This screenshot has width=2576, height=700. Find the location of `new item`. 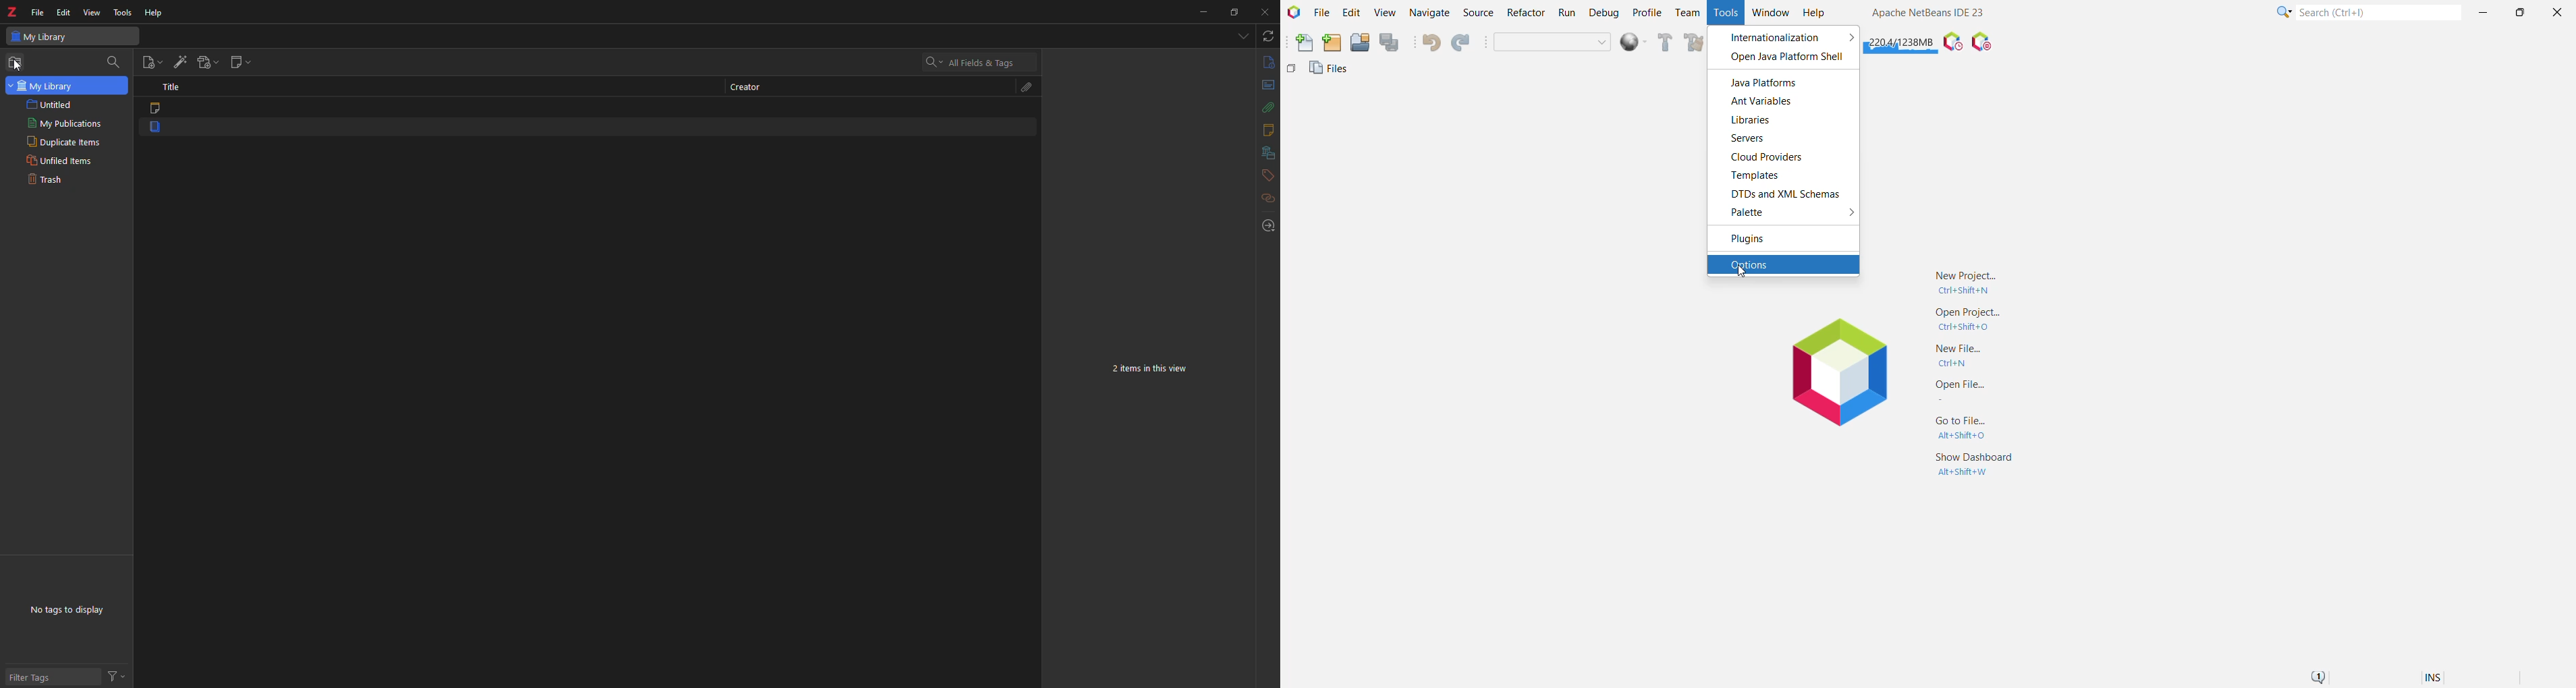

new item is located at coordinates (152, 62).